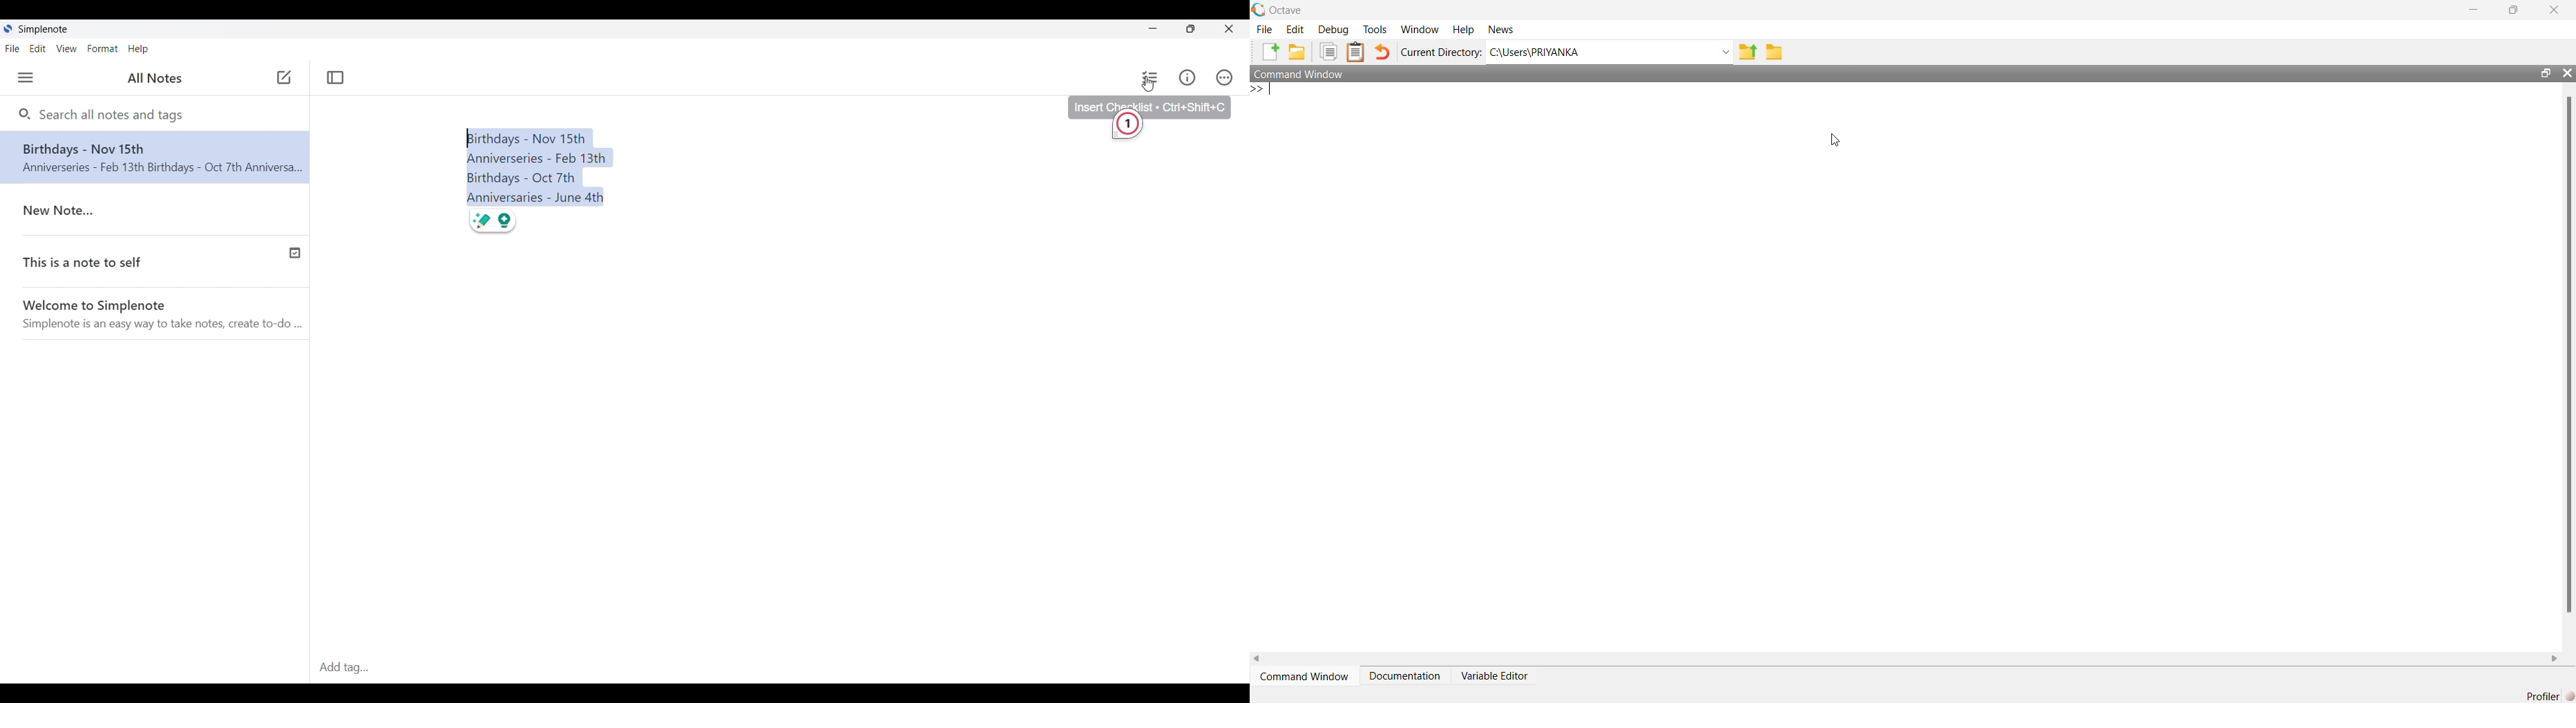 This screenshot has height=728, width=2576. What do you see at coordinates (1154, 28) in the screenshot?
I see `Minimize` at bounding box center [1154, 28].